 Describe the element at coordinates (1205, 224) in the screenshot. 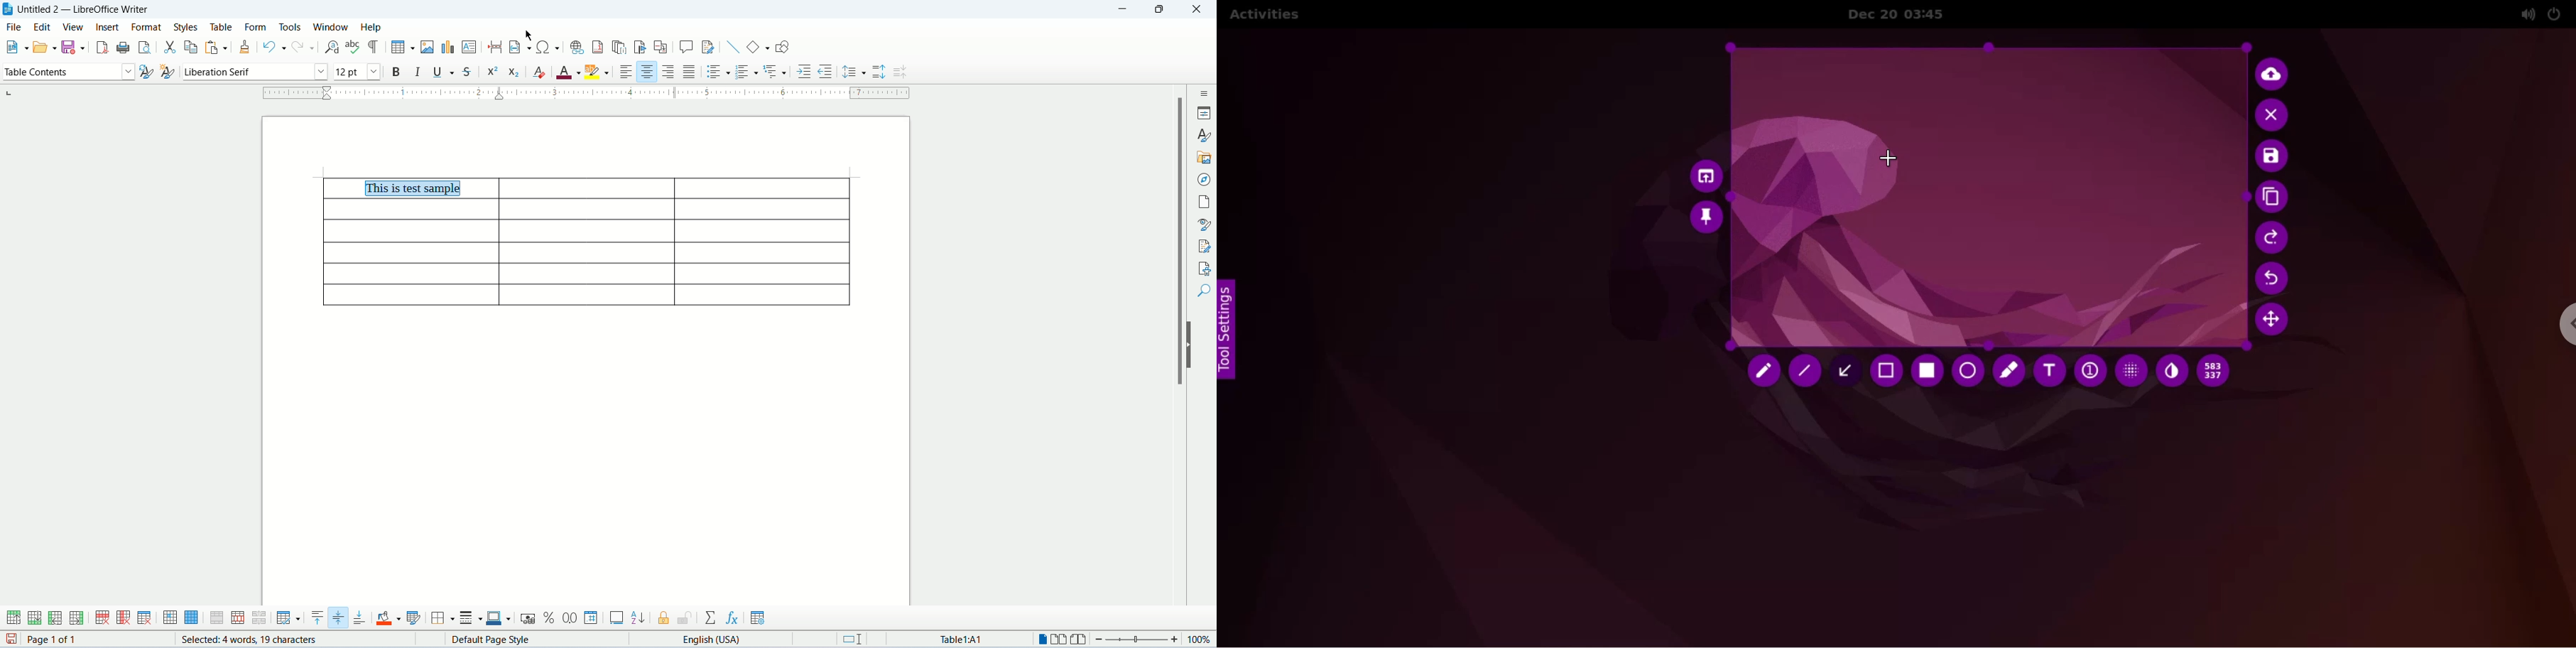

I see `style inspector` at that location.